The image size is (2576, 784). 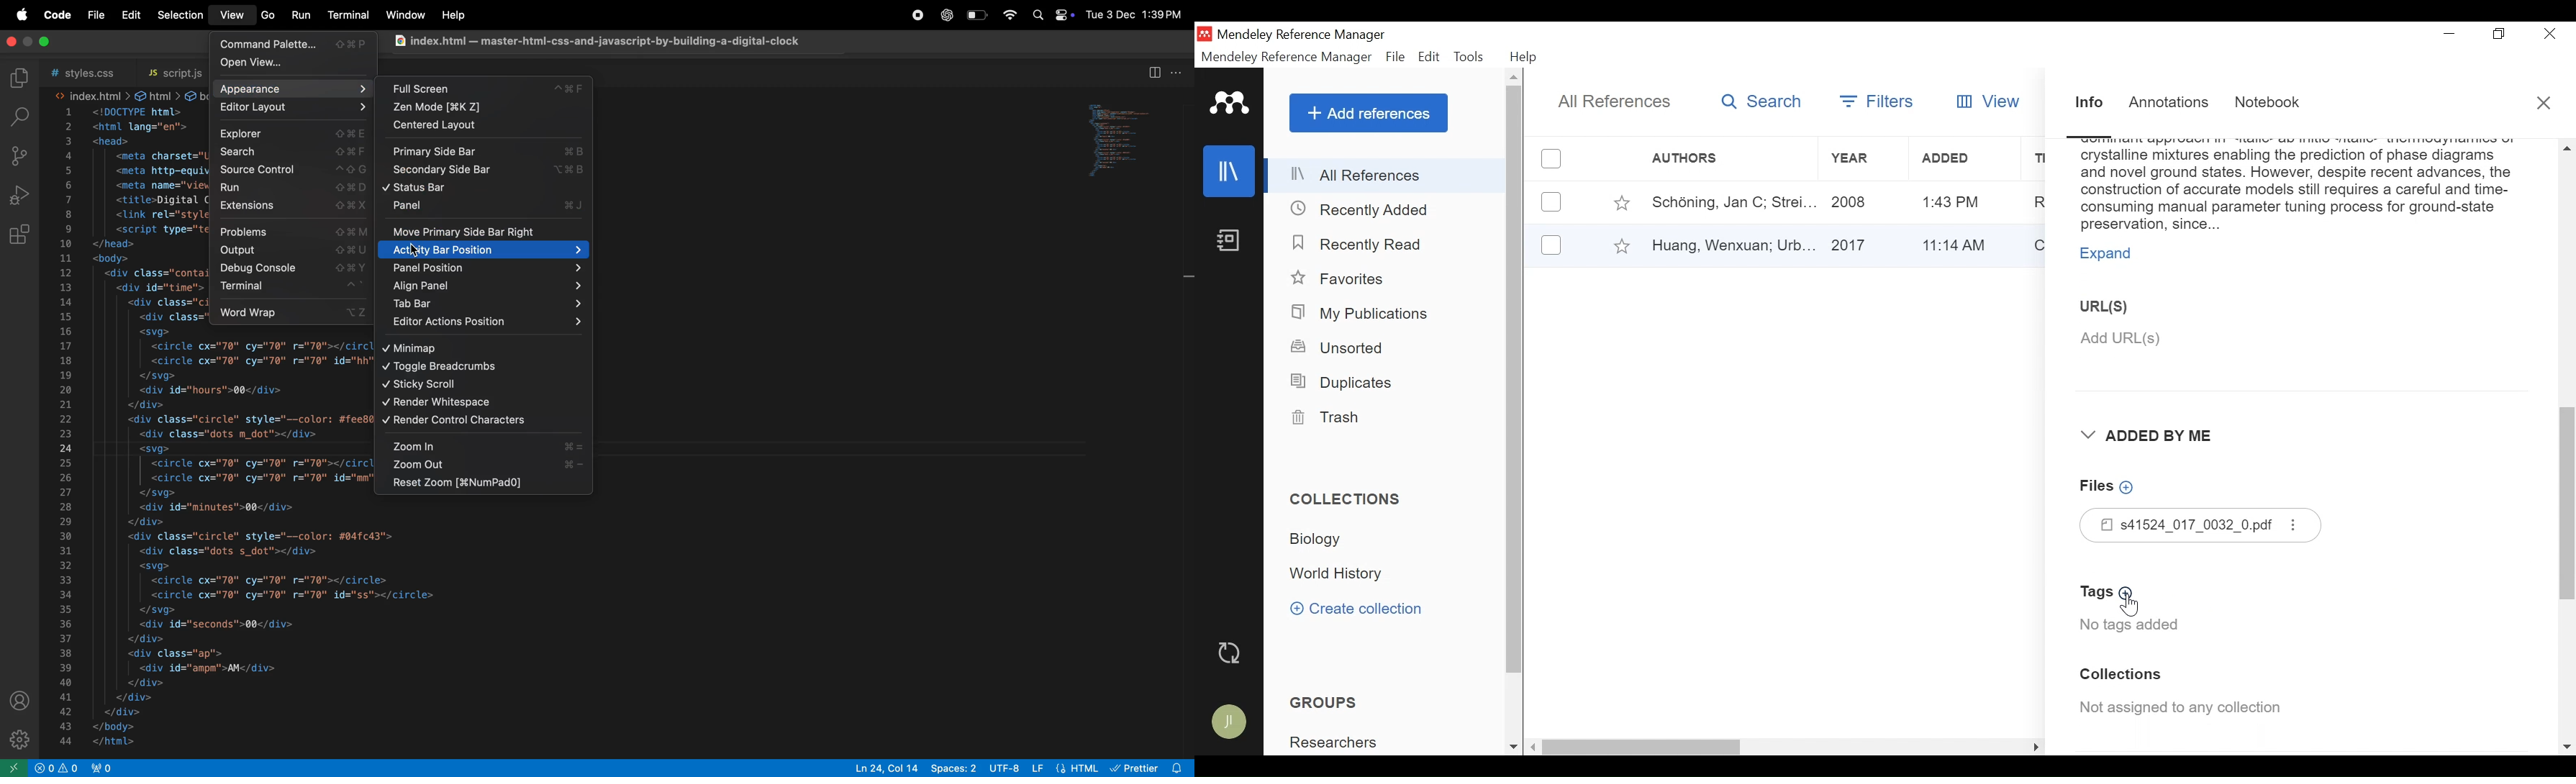 What do you see at coordinates (1551, 159) in the screenshot?
I see `(un)select all` at bounding box center [1551, 159].